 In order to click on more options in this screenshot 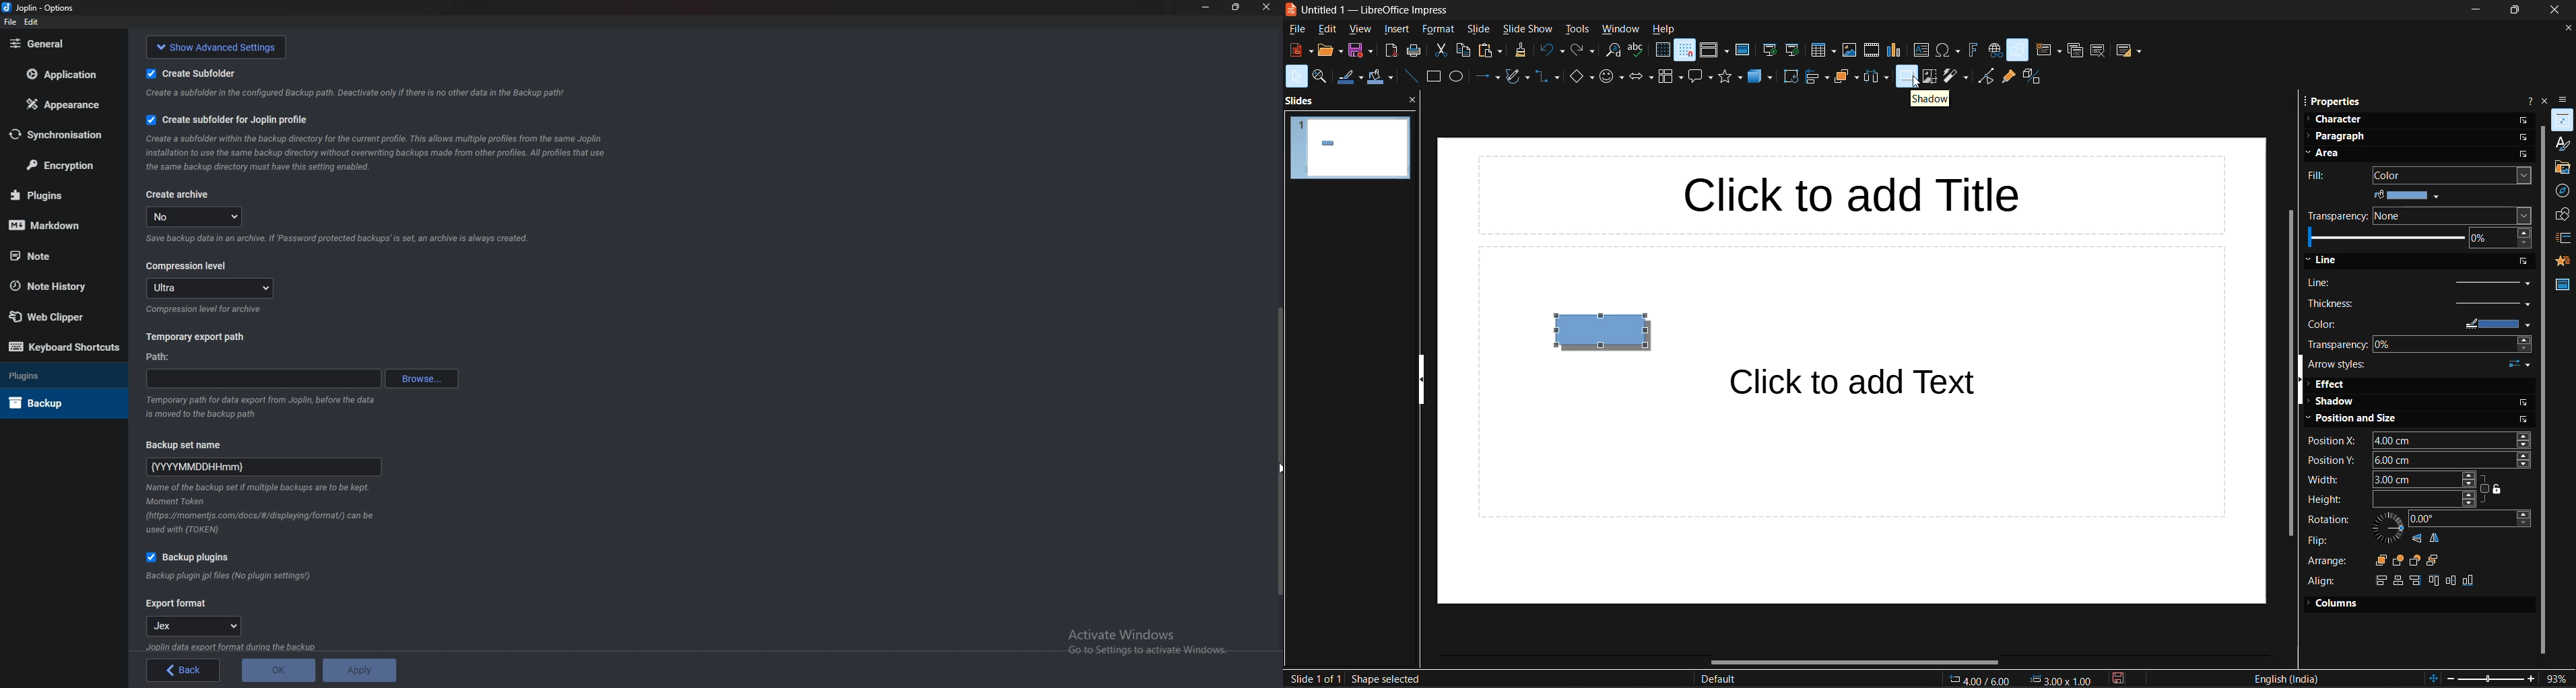, I will do `click(2528, 421)`.